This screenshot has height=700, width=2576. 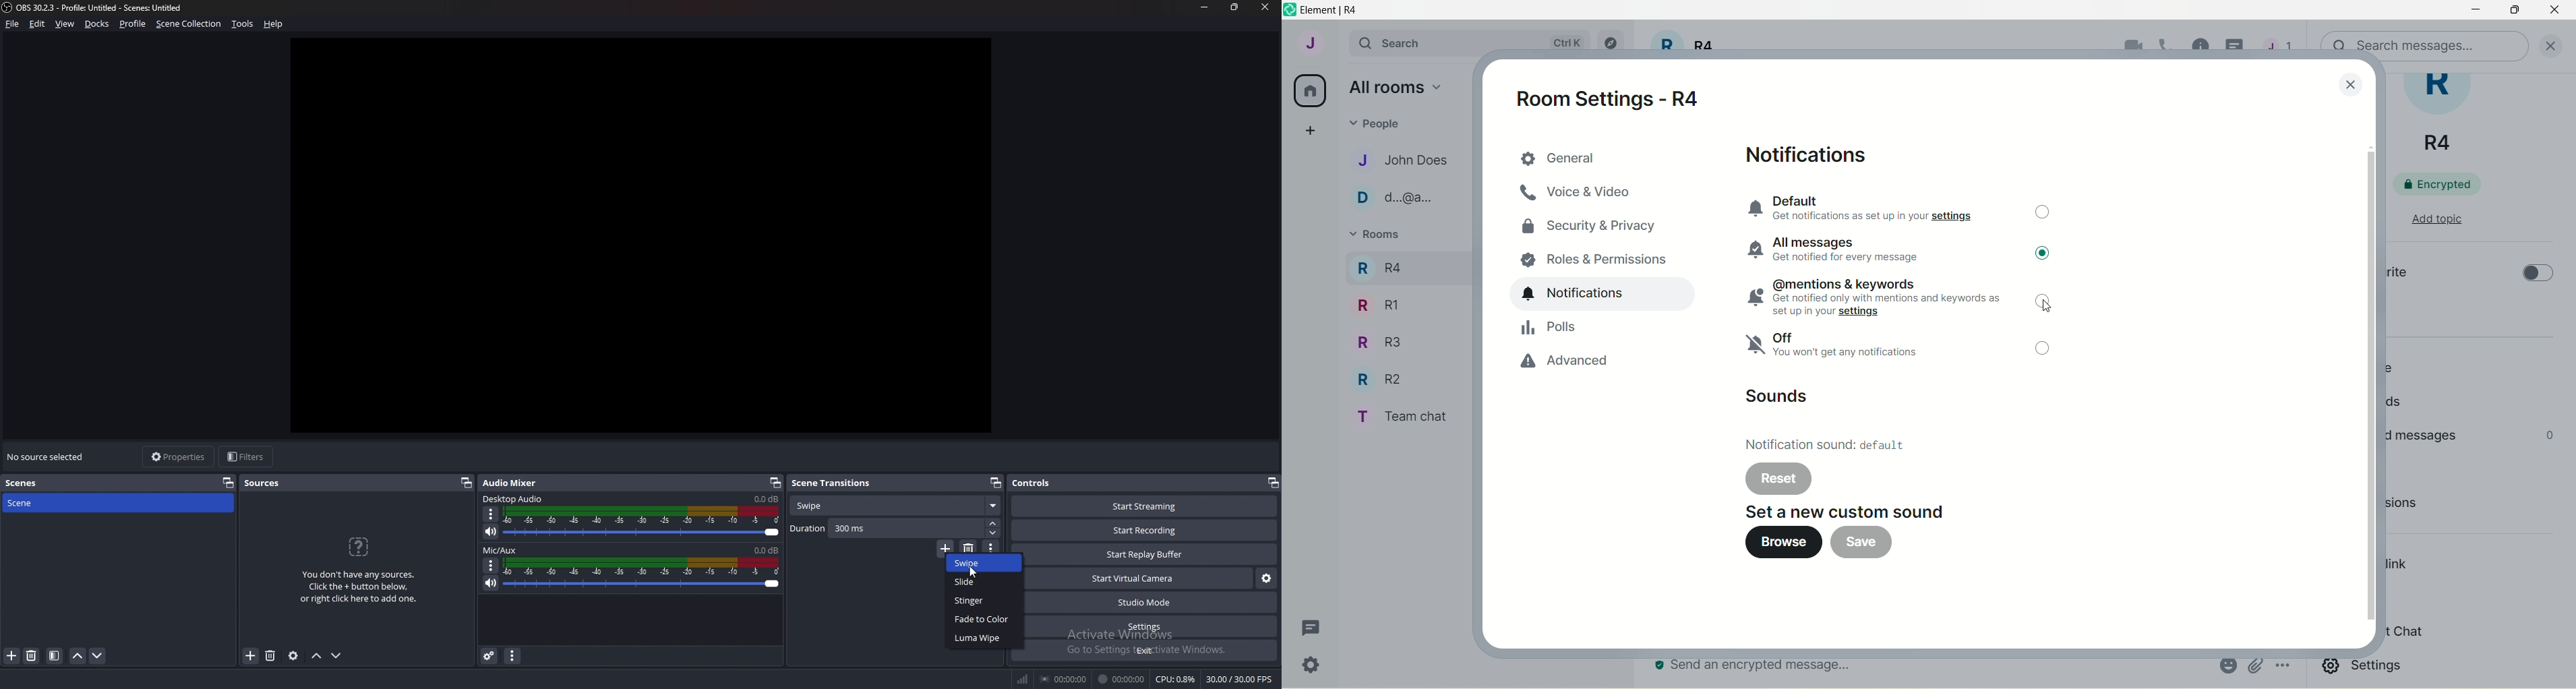 I want to click on close, so click(x=2555, y=44).